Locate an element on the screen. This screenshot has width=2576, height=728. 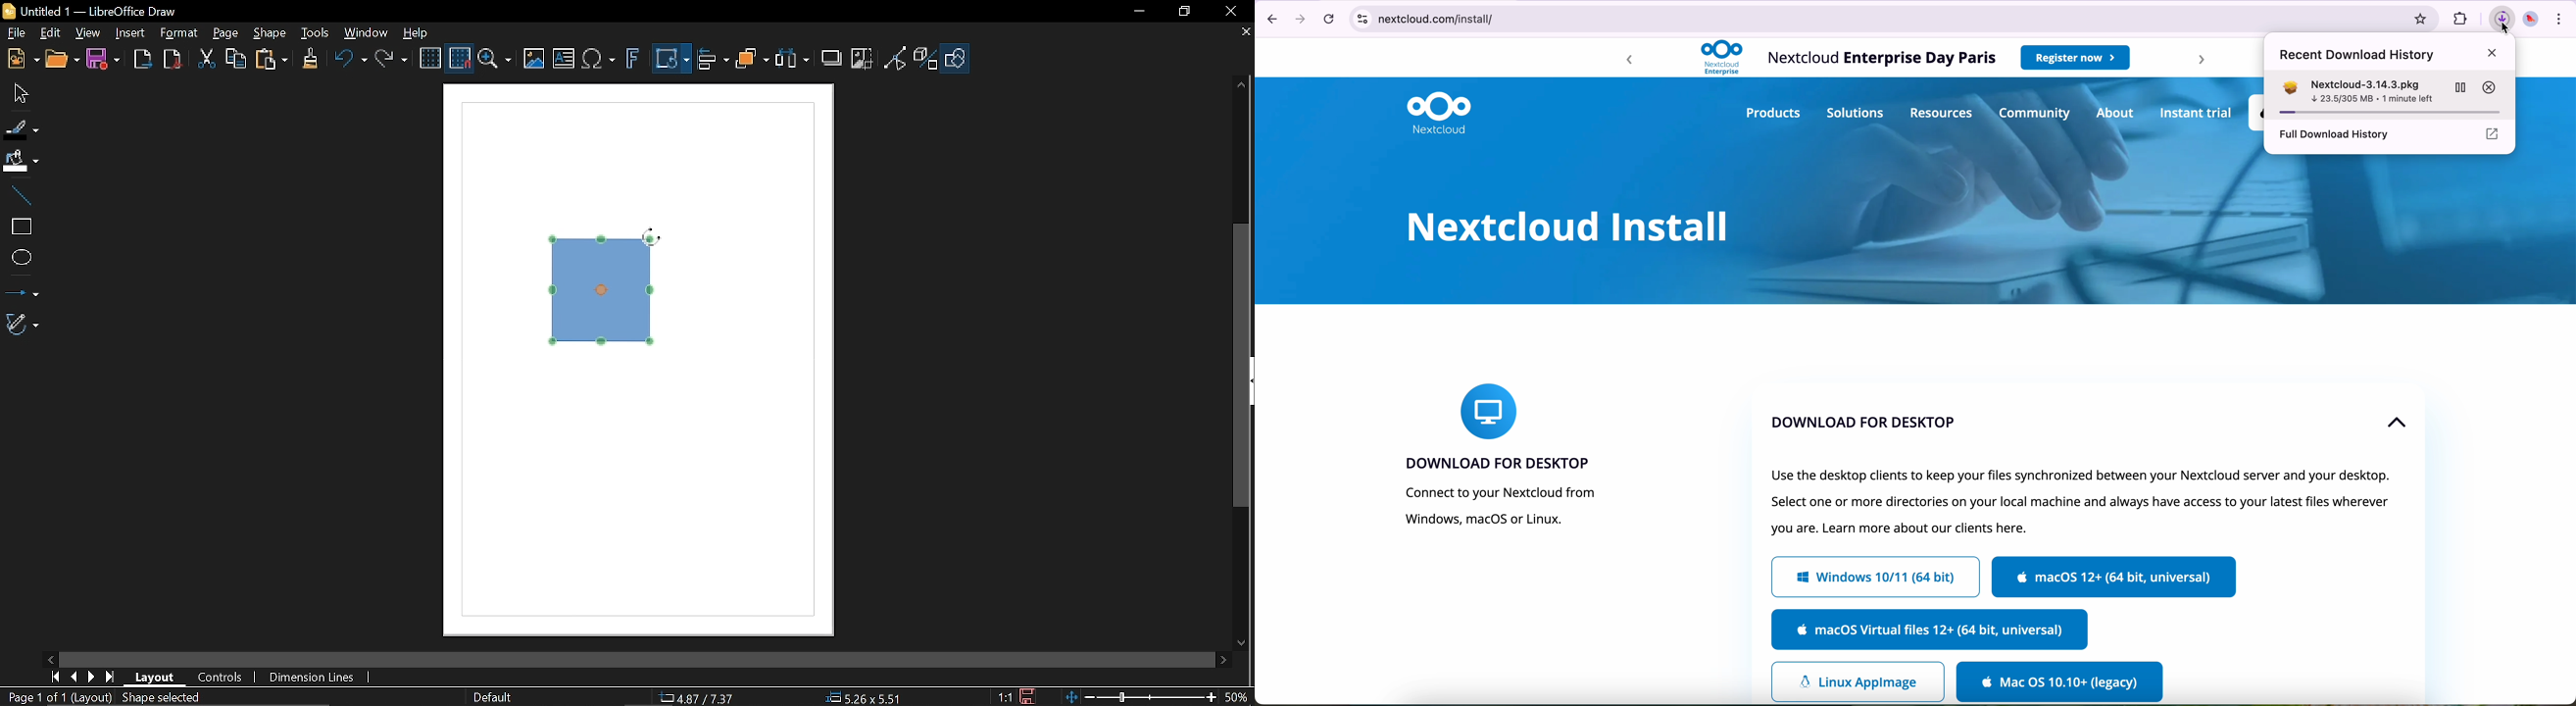
Copy is located at coordinates (236, 60).